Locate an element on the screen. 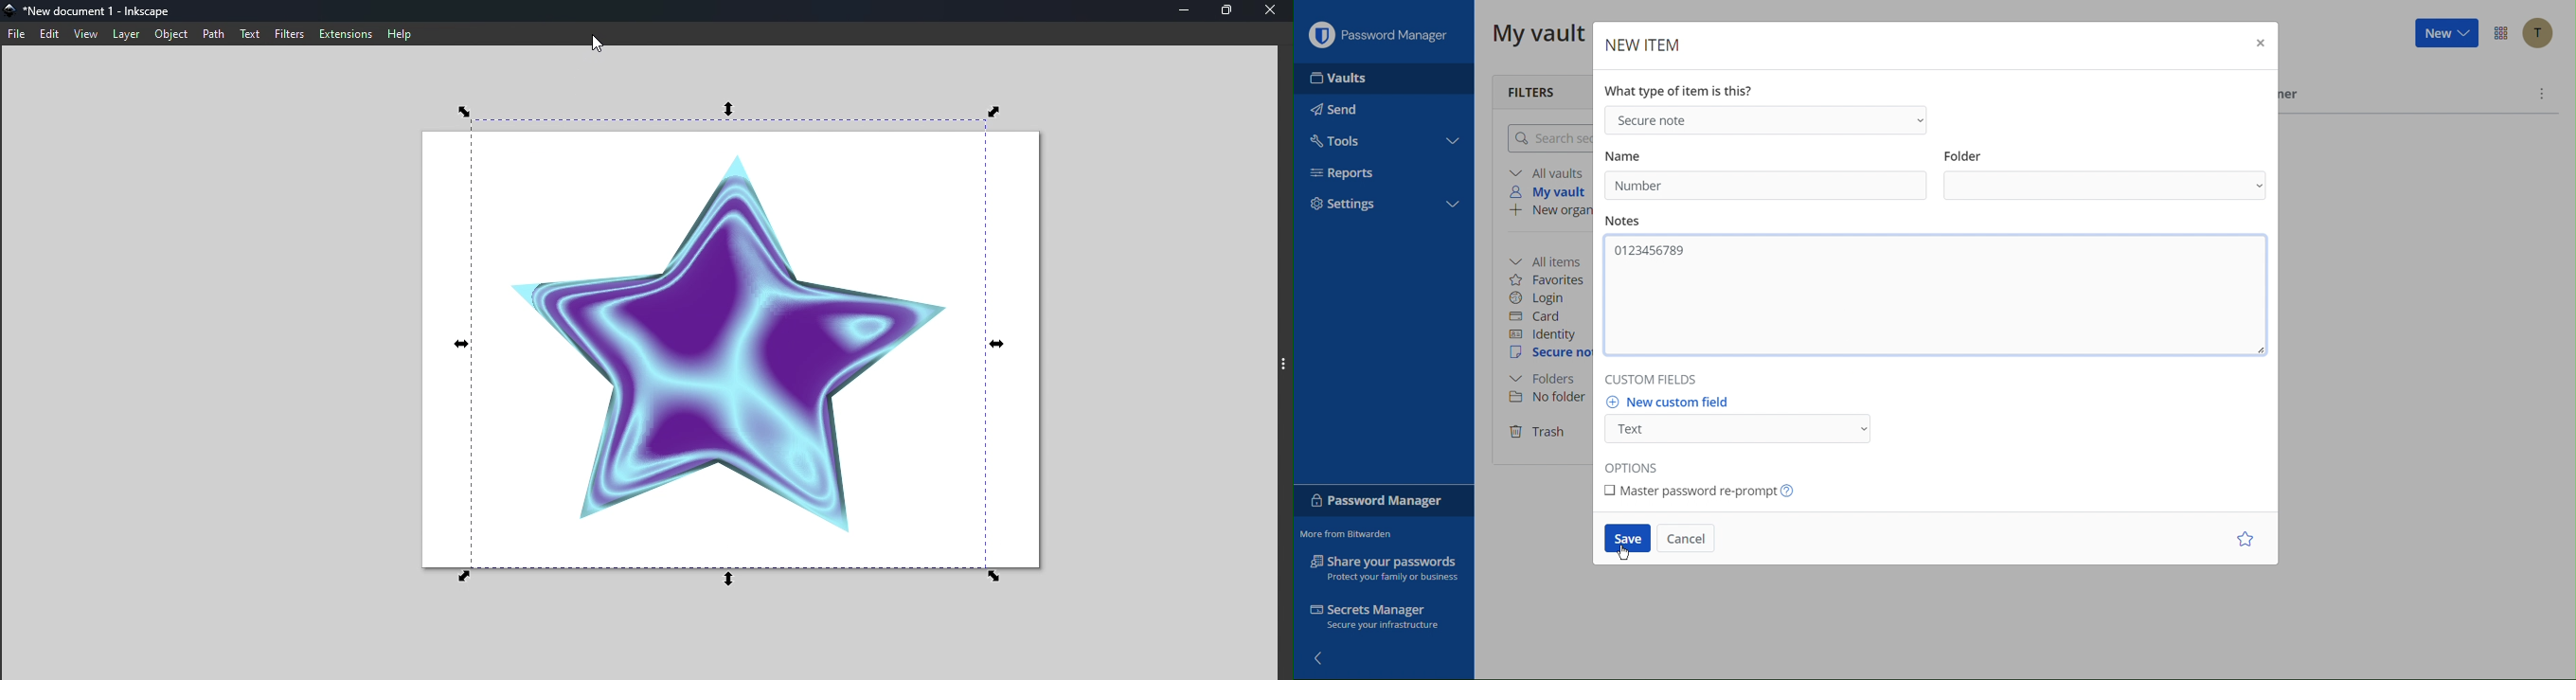  Folder is located at coordinates (2104, 175).